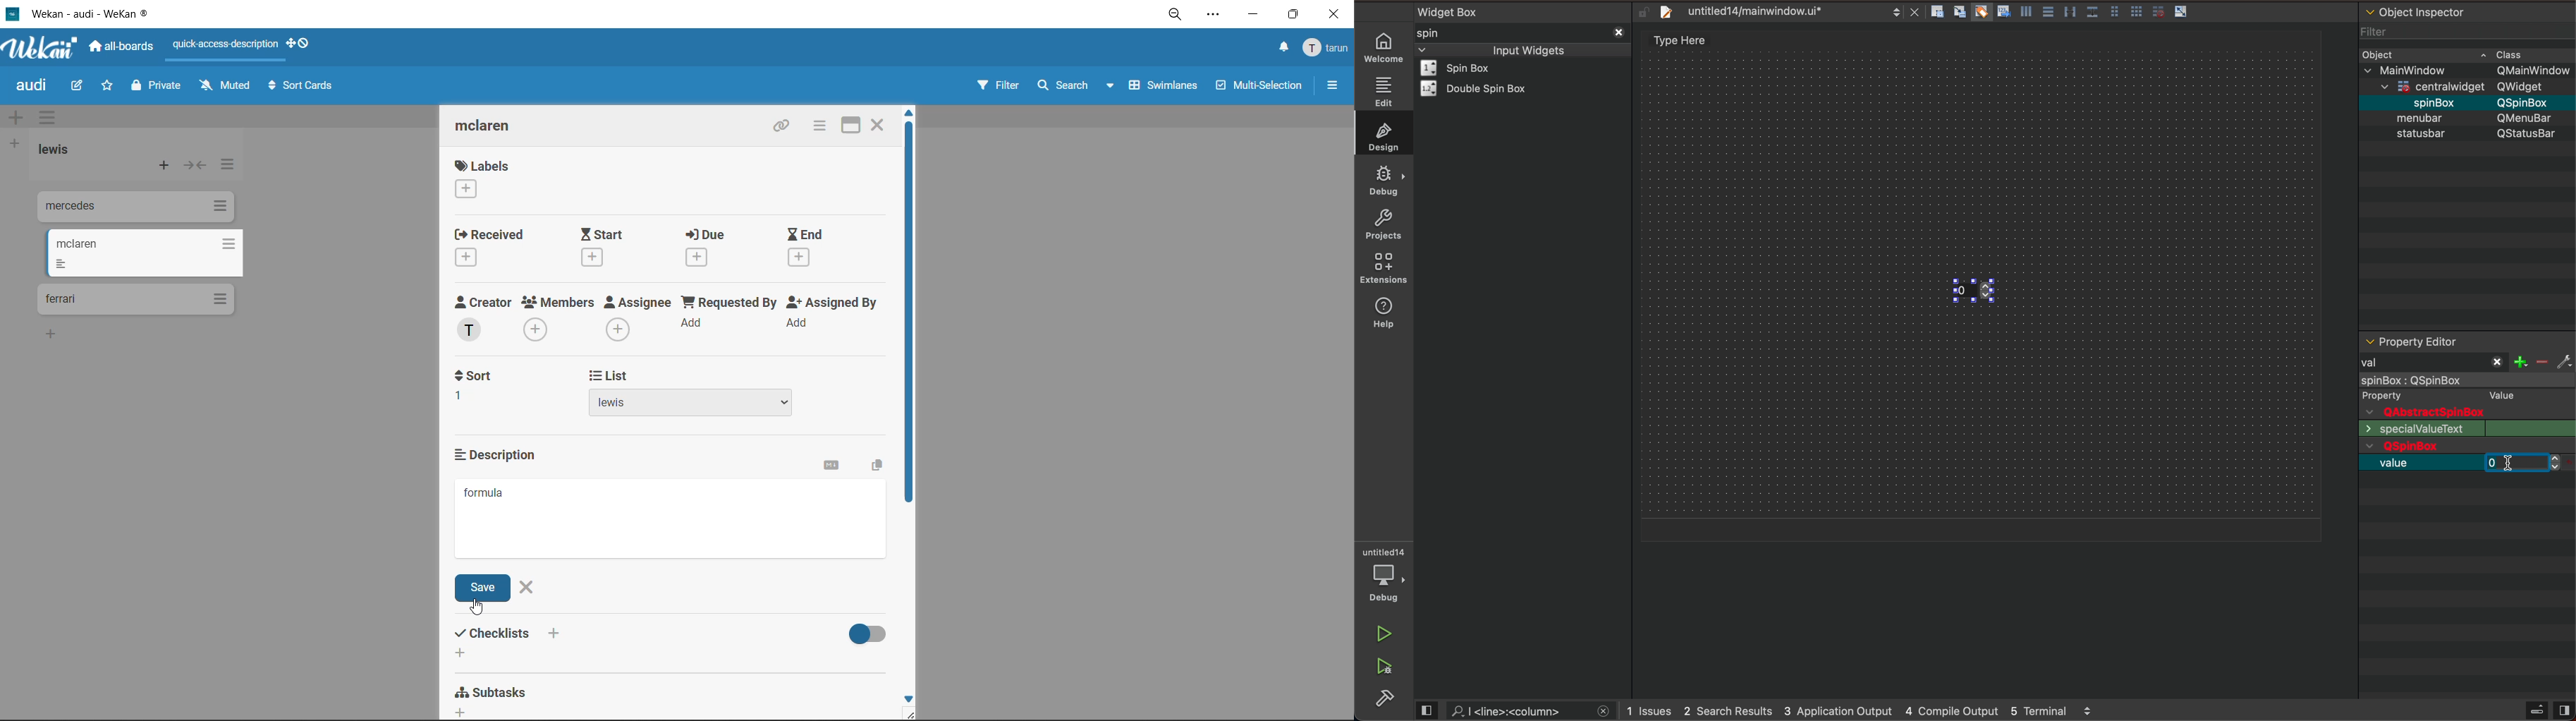 This screenshot has width=2576, height=728. I want to click on build, so click(1387, 699).